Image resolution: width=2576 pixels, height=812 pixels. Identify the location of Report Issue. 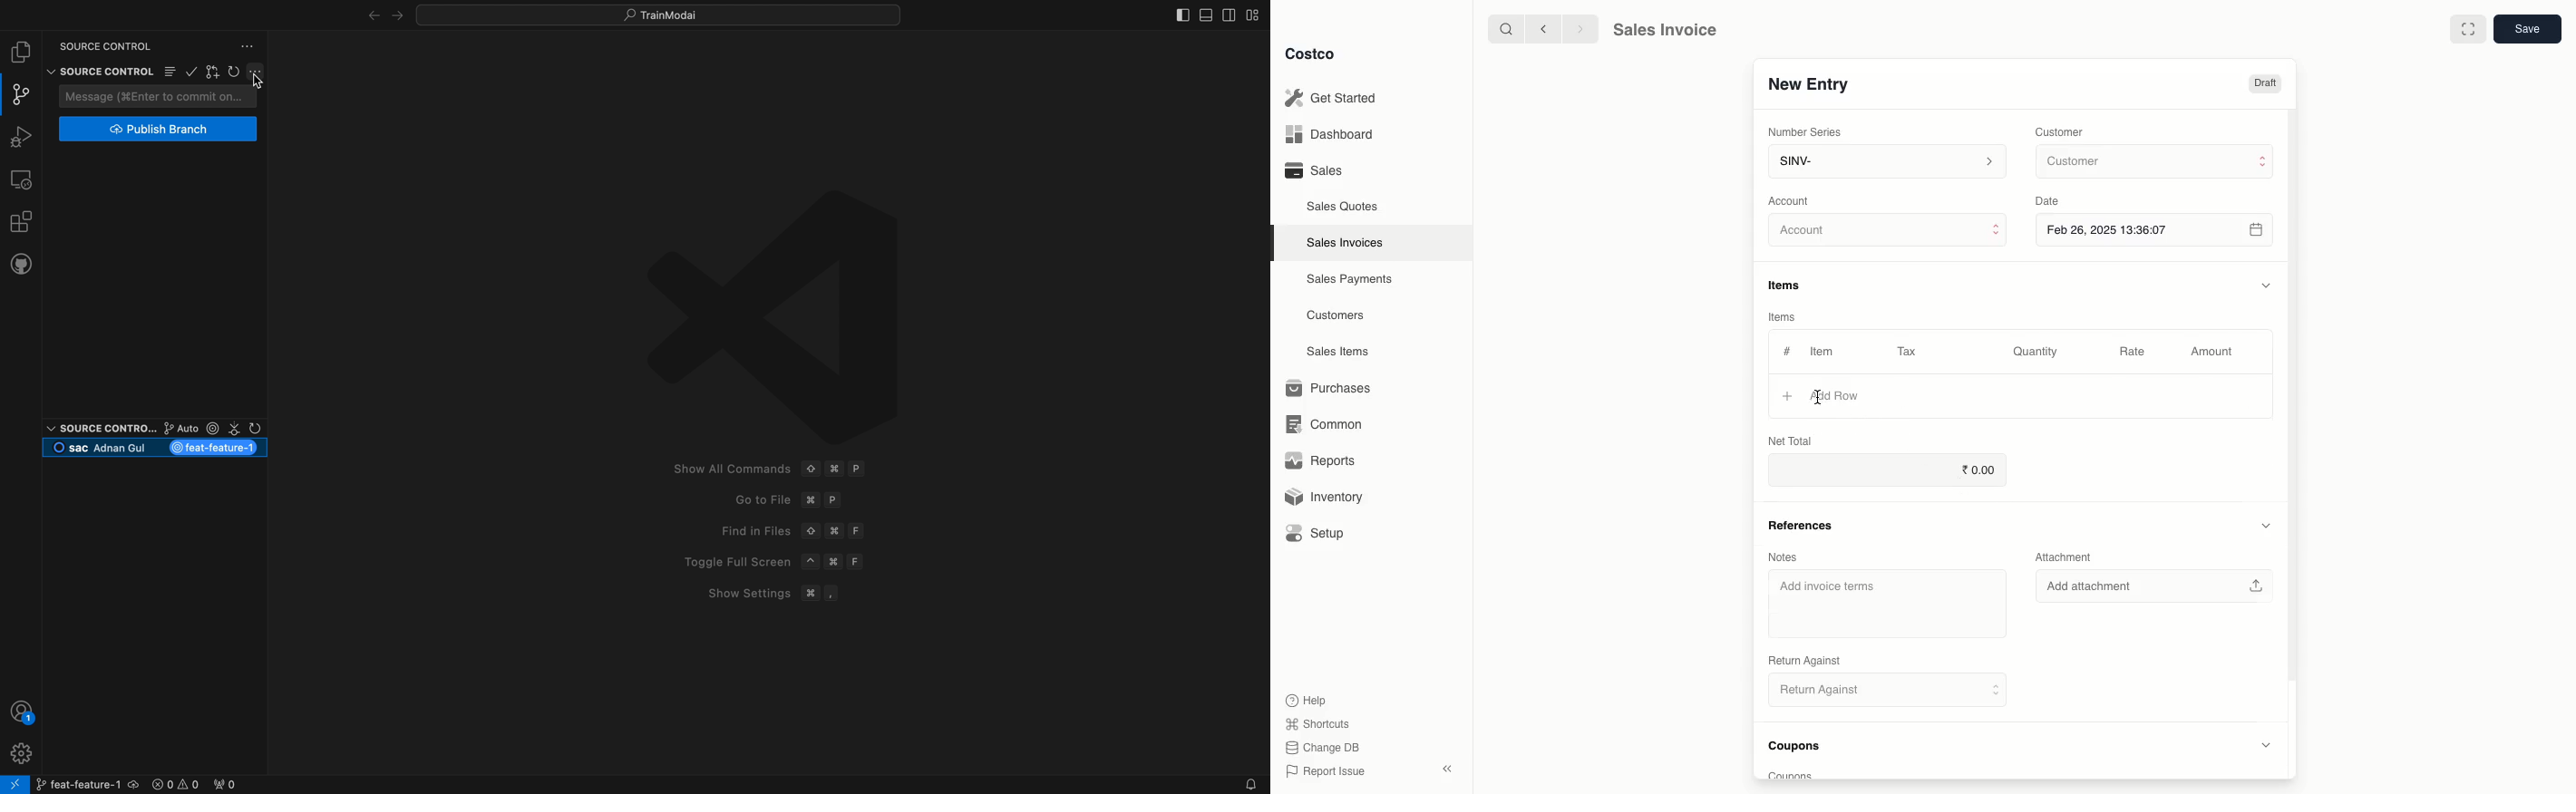
(1322, 771).